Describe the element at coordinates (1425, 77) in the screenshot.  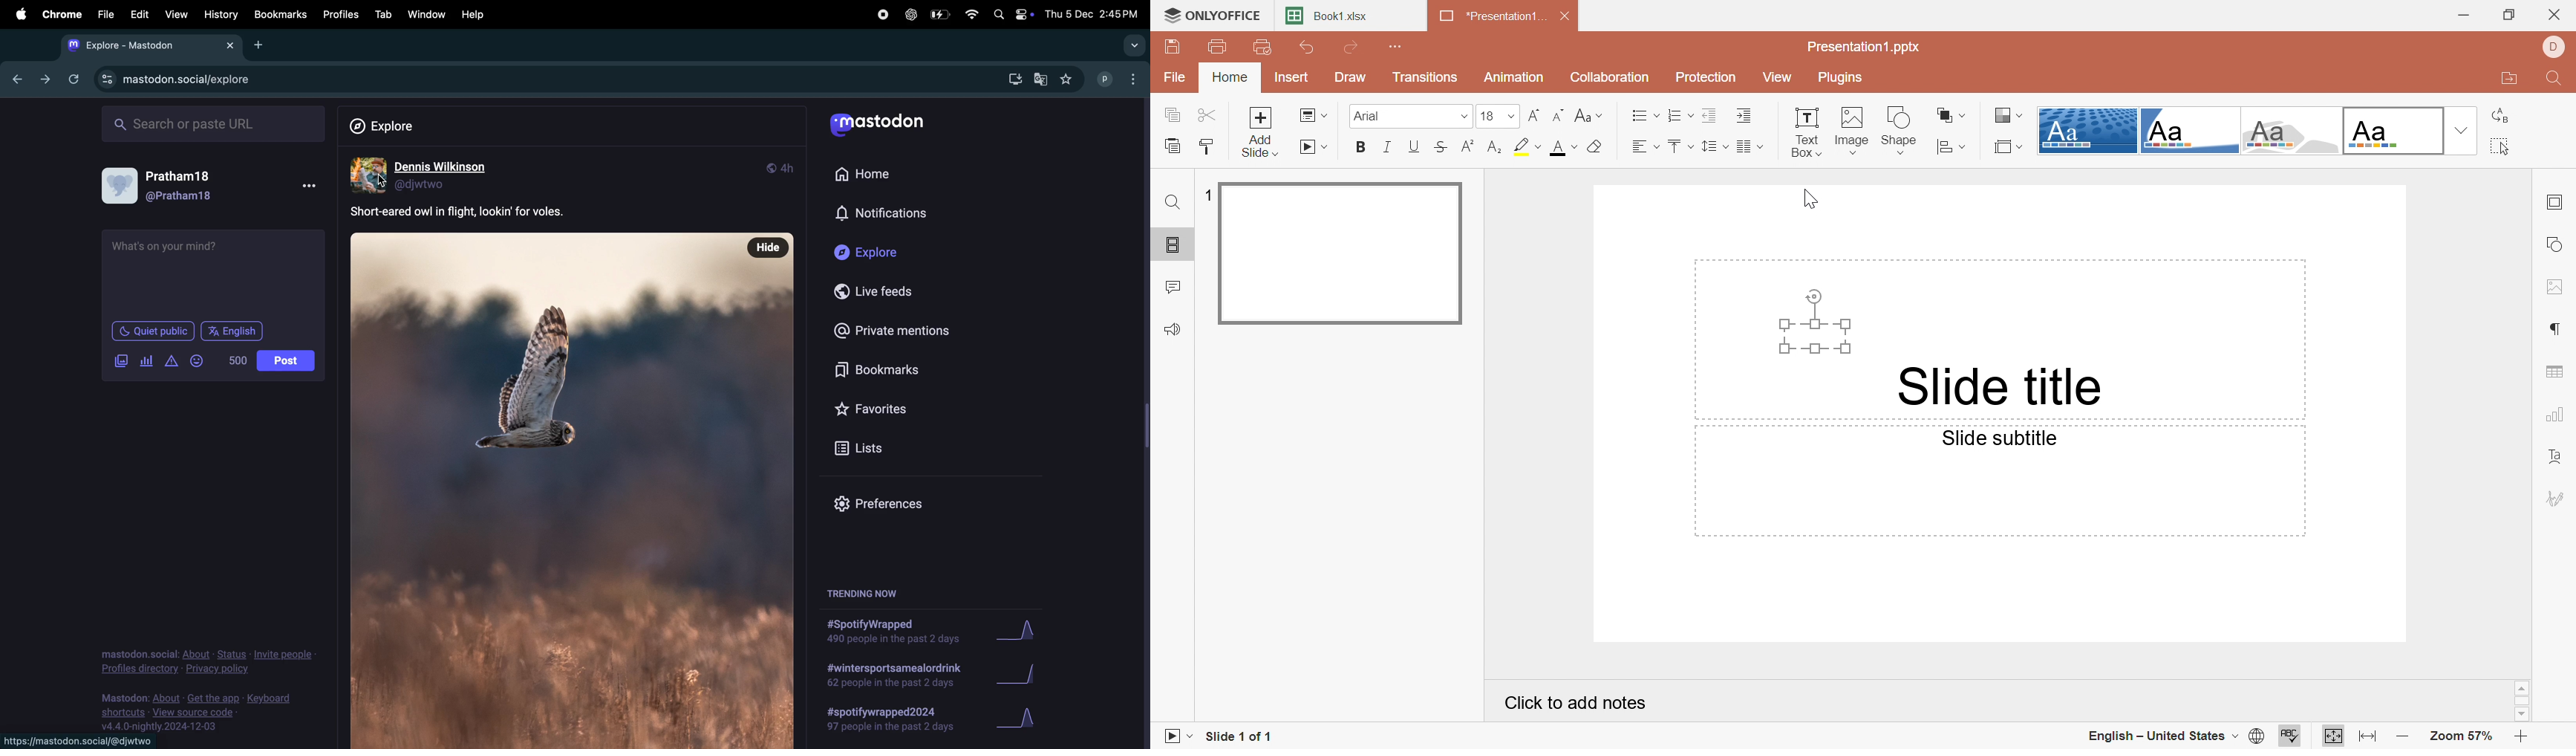
I see `Transitions` at that location.